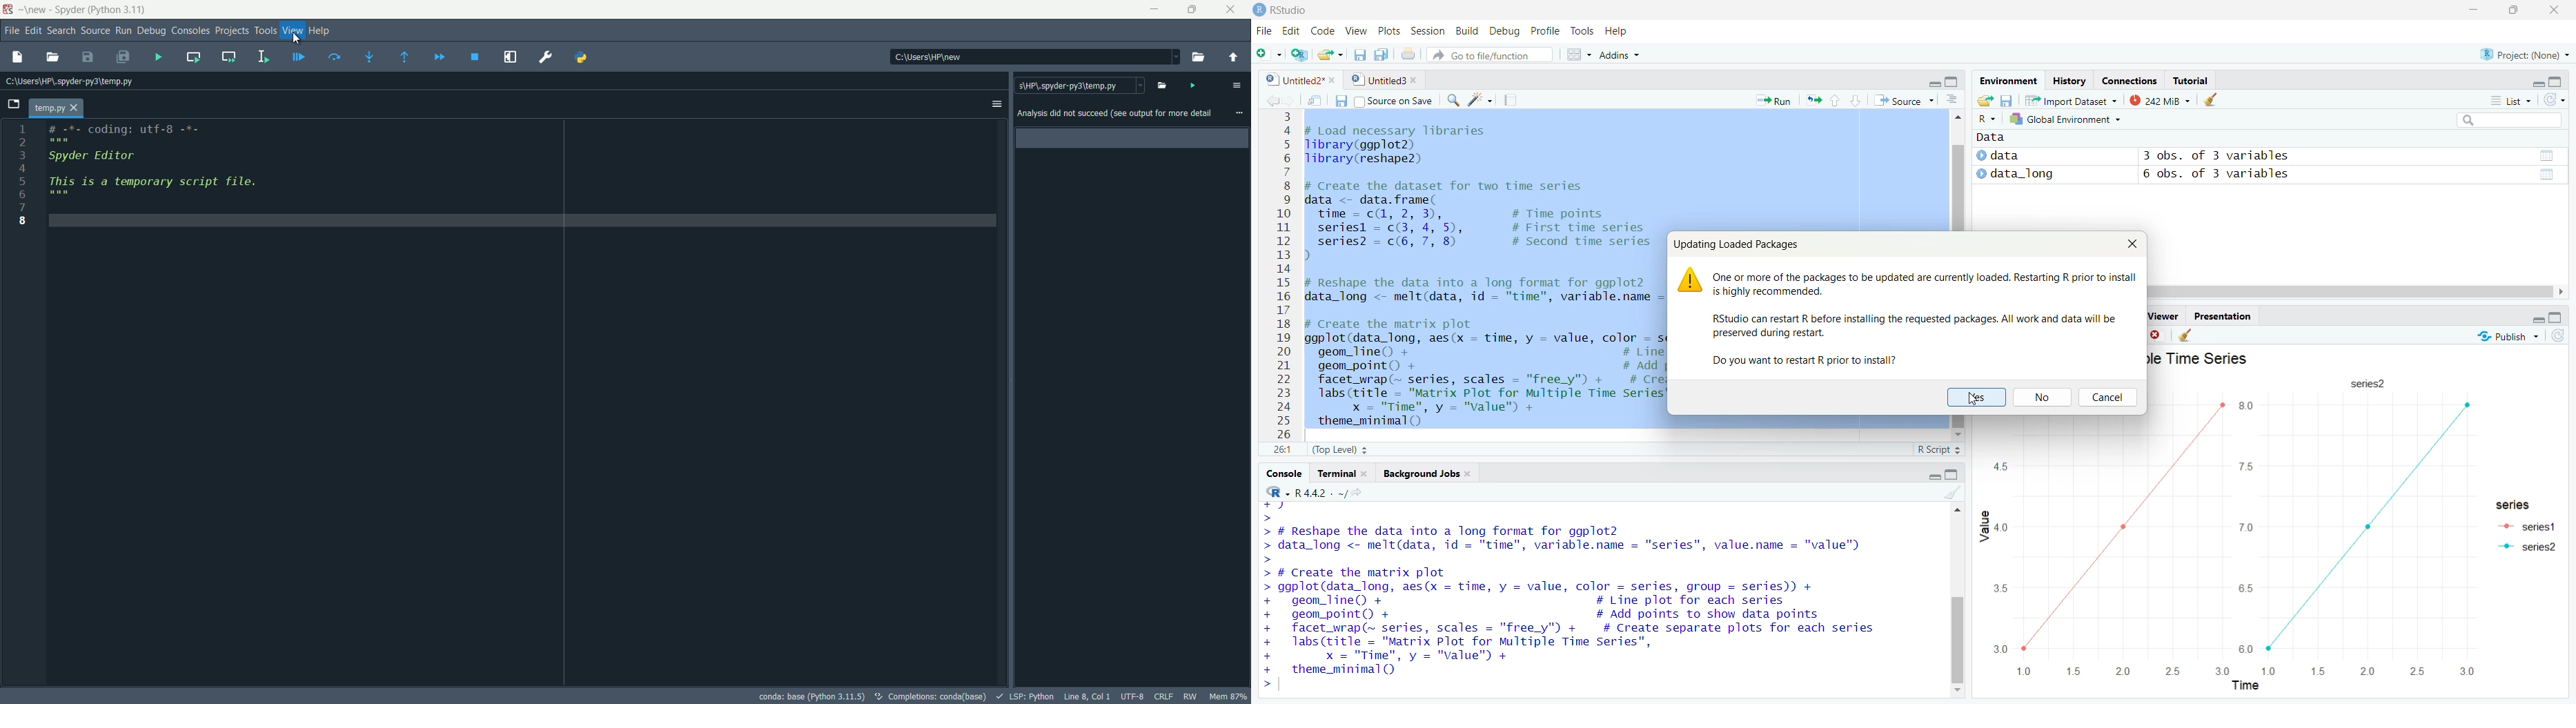 This screenshot has width=2576, height=728. Describe the element at coordinates (2268, 157) in the screenshot. I see `data 3 obs. of 3 variables` at that location.